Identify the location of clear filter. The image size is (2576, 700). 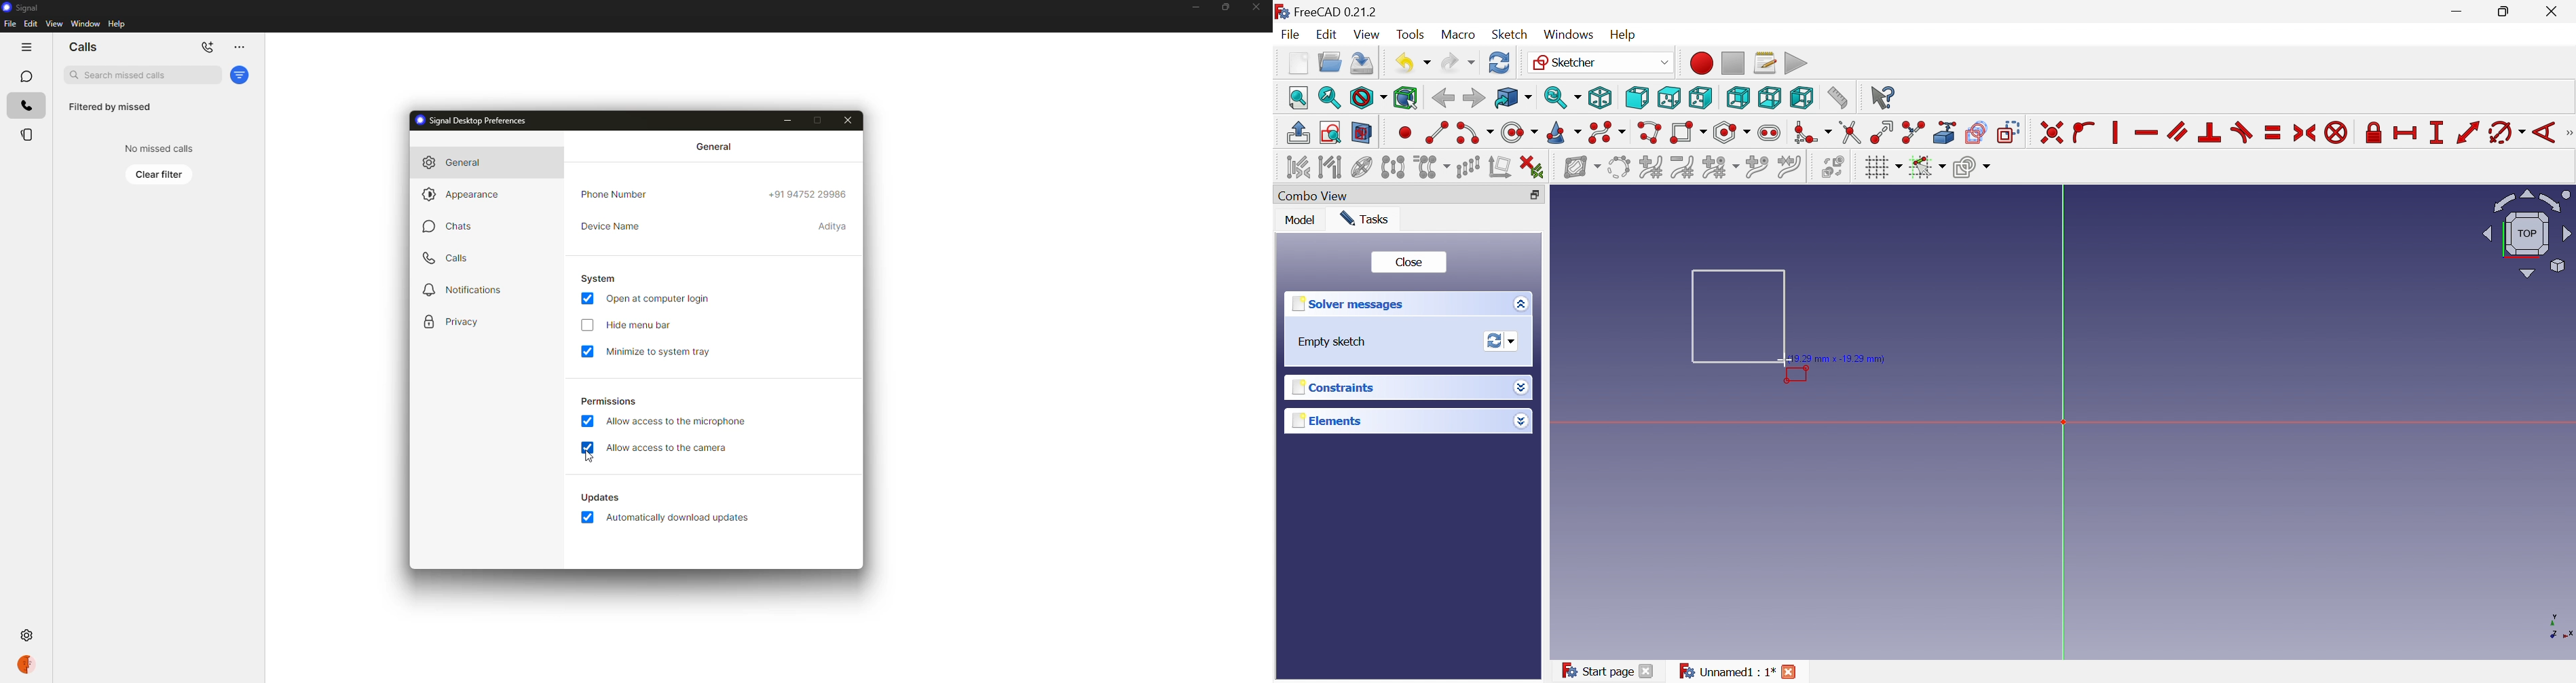
(160, 174).